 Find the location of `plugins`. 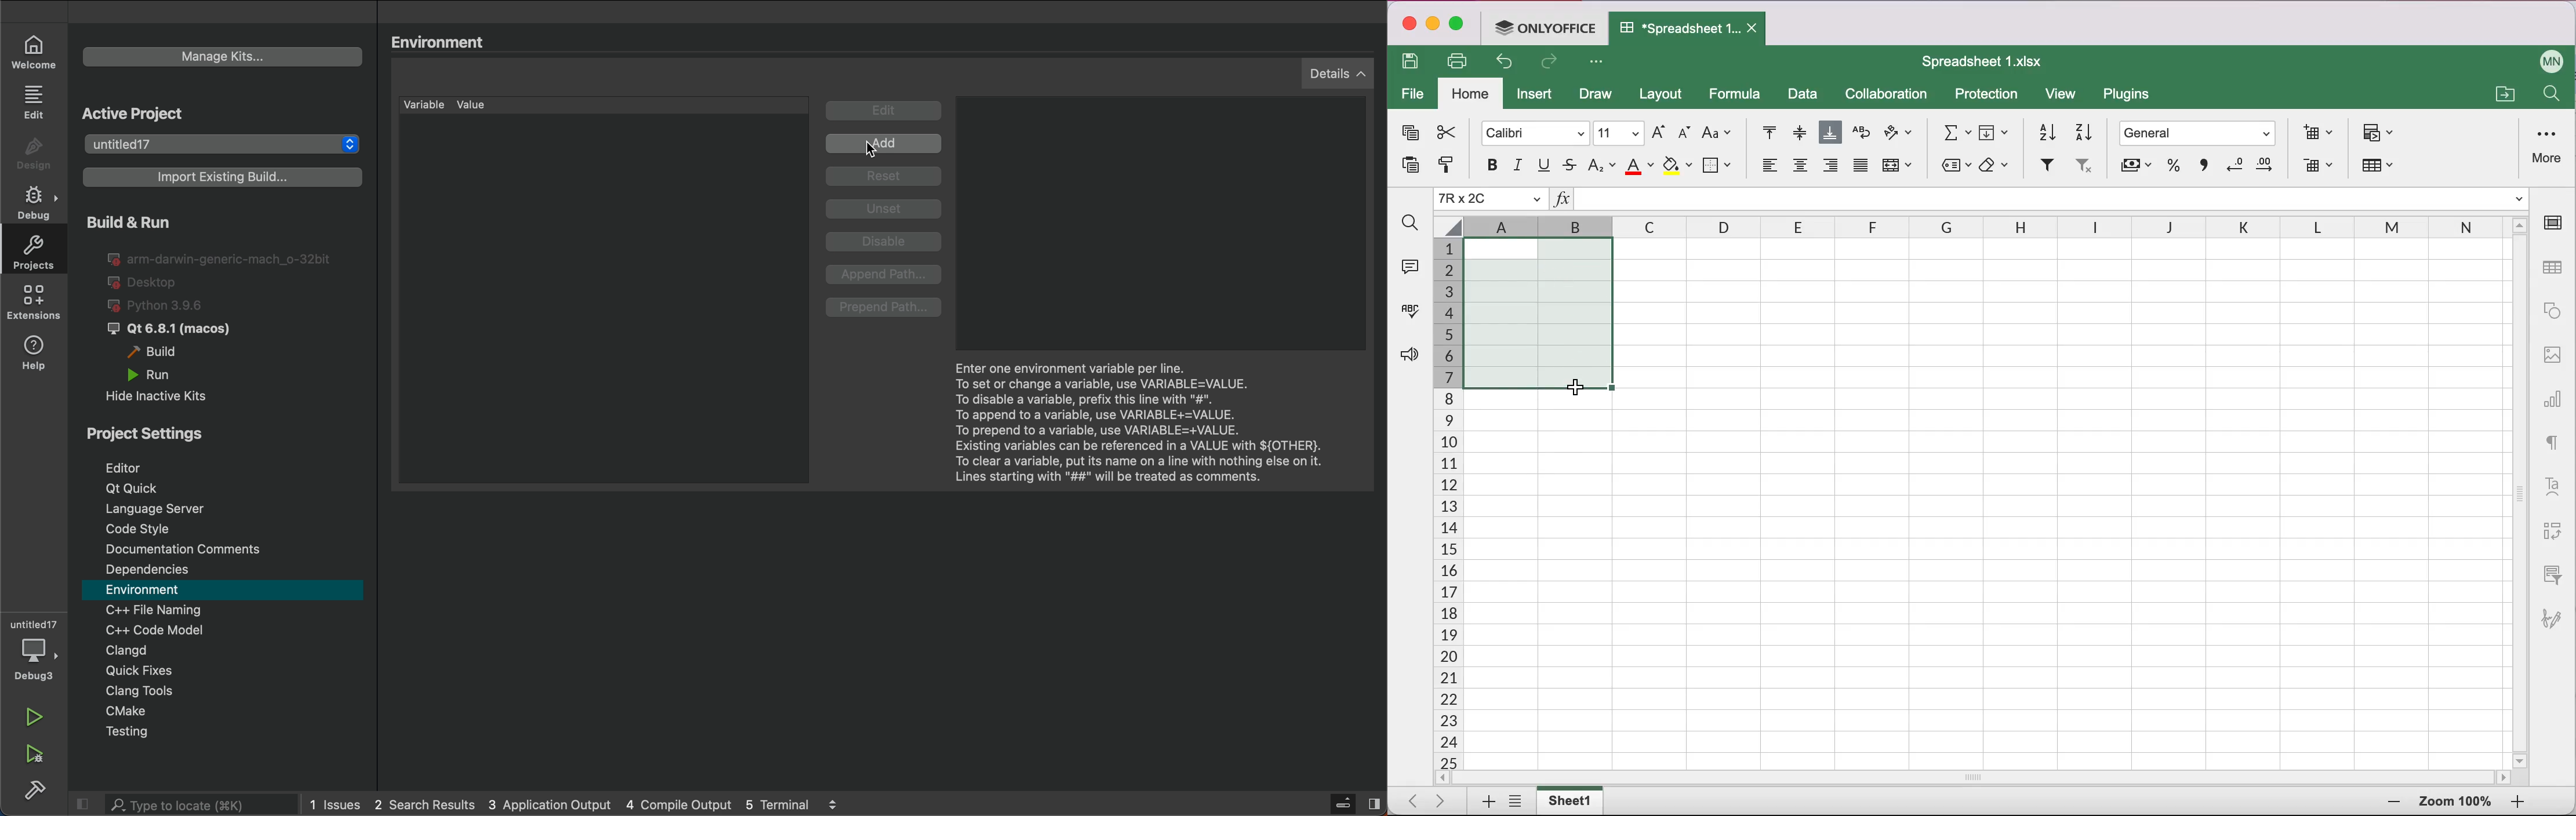

plugins is located at coordinates (2132, 97).